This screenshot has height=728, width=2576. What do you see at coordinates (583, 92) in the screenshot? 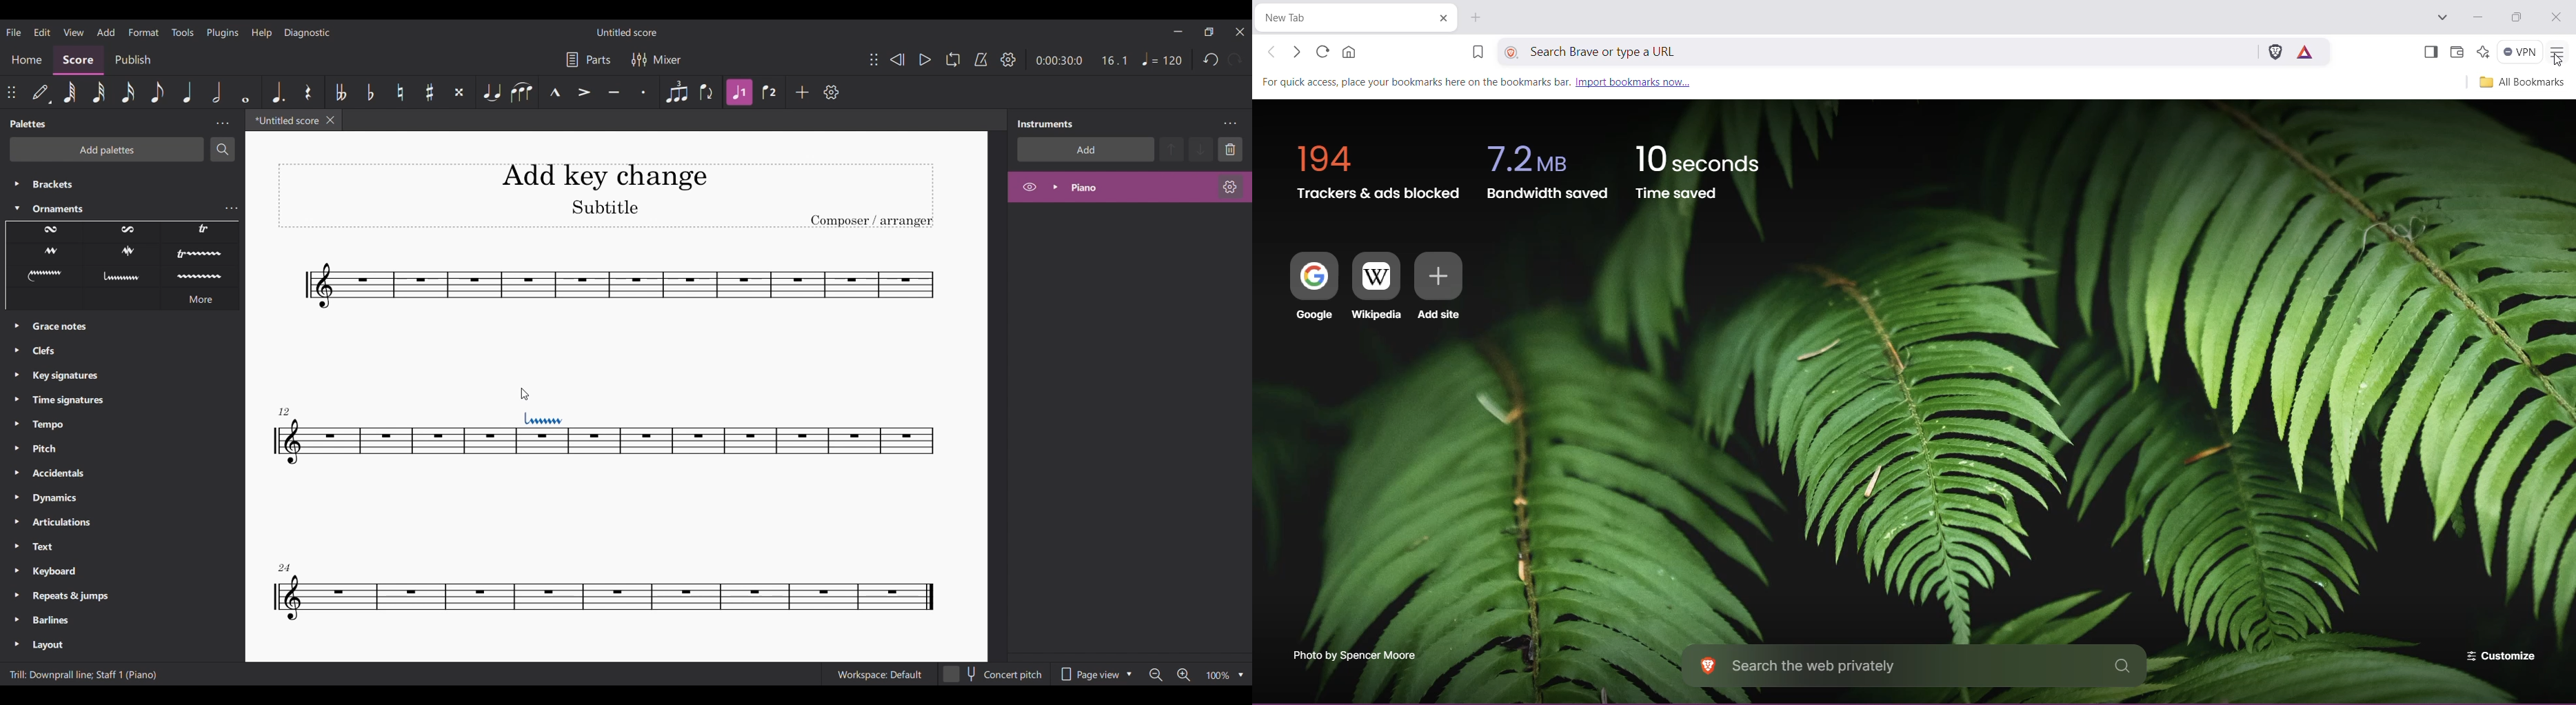
I see `Accent ` at bounding box center [583, 92].